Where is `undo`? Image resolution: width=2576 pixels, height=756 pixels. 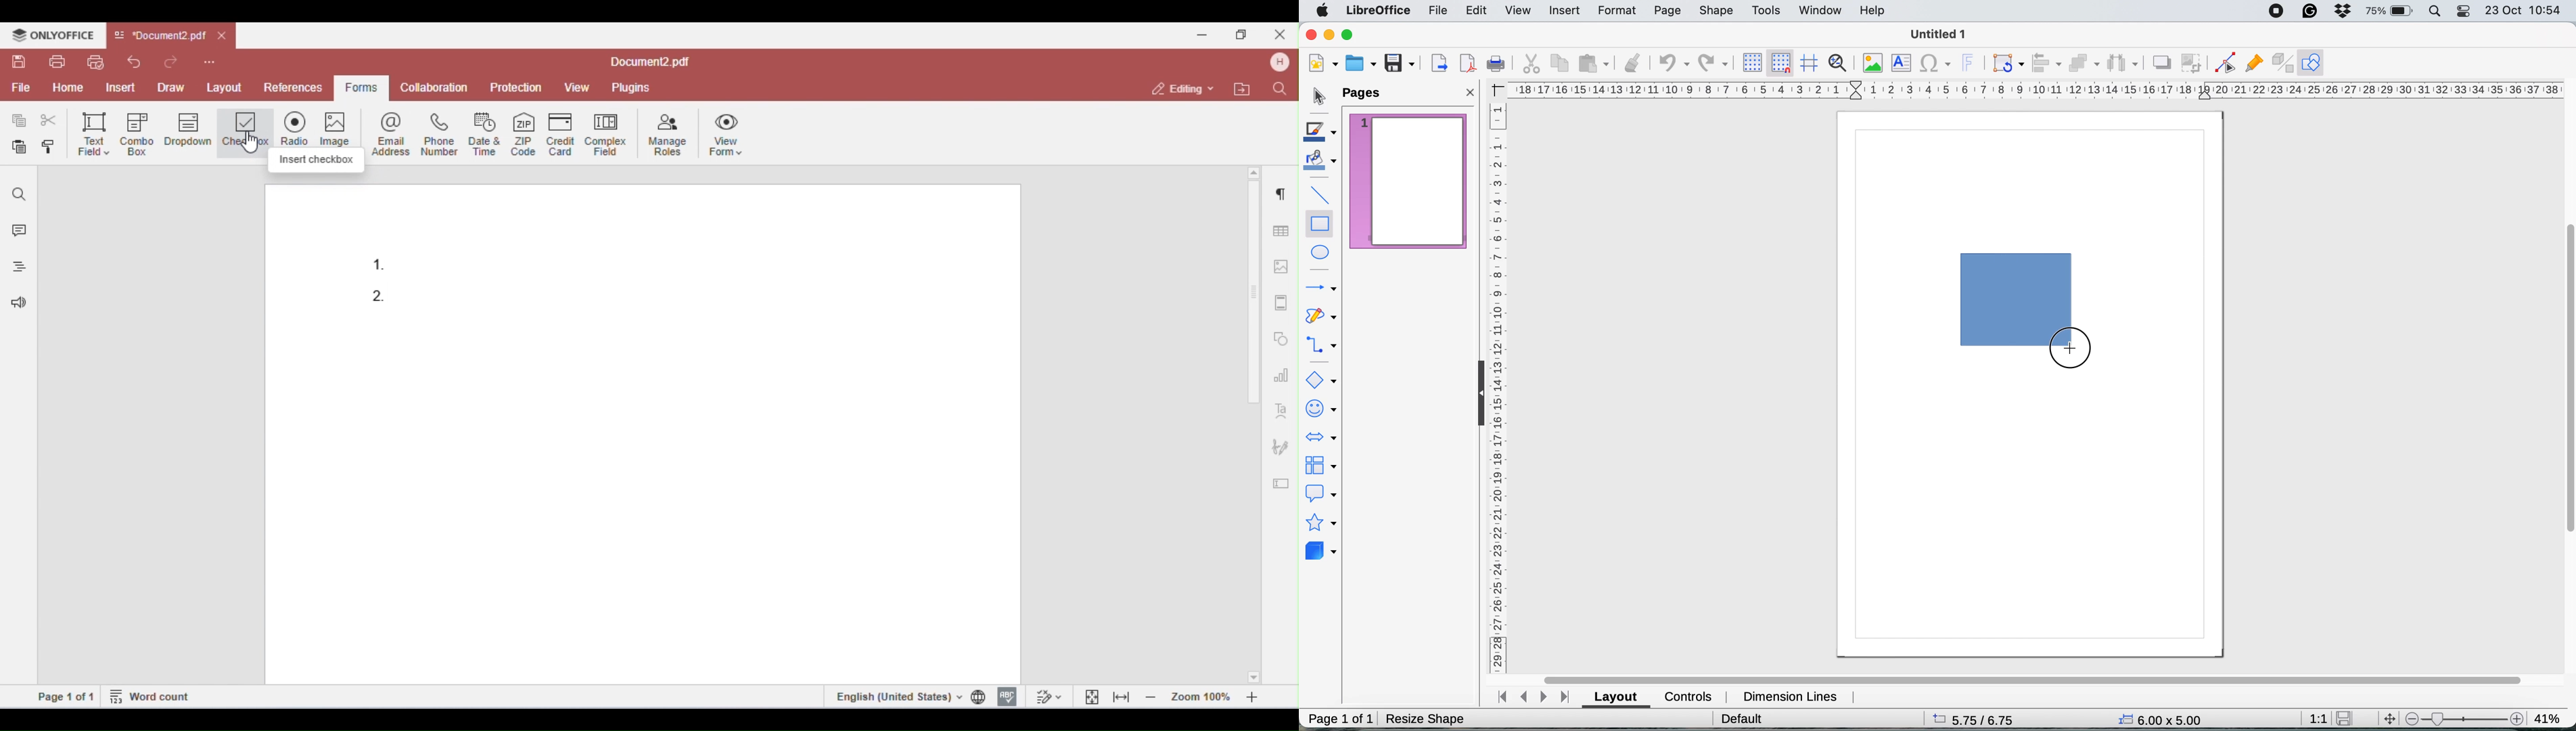 undo is located at coordinates (1673, 64).